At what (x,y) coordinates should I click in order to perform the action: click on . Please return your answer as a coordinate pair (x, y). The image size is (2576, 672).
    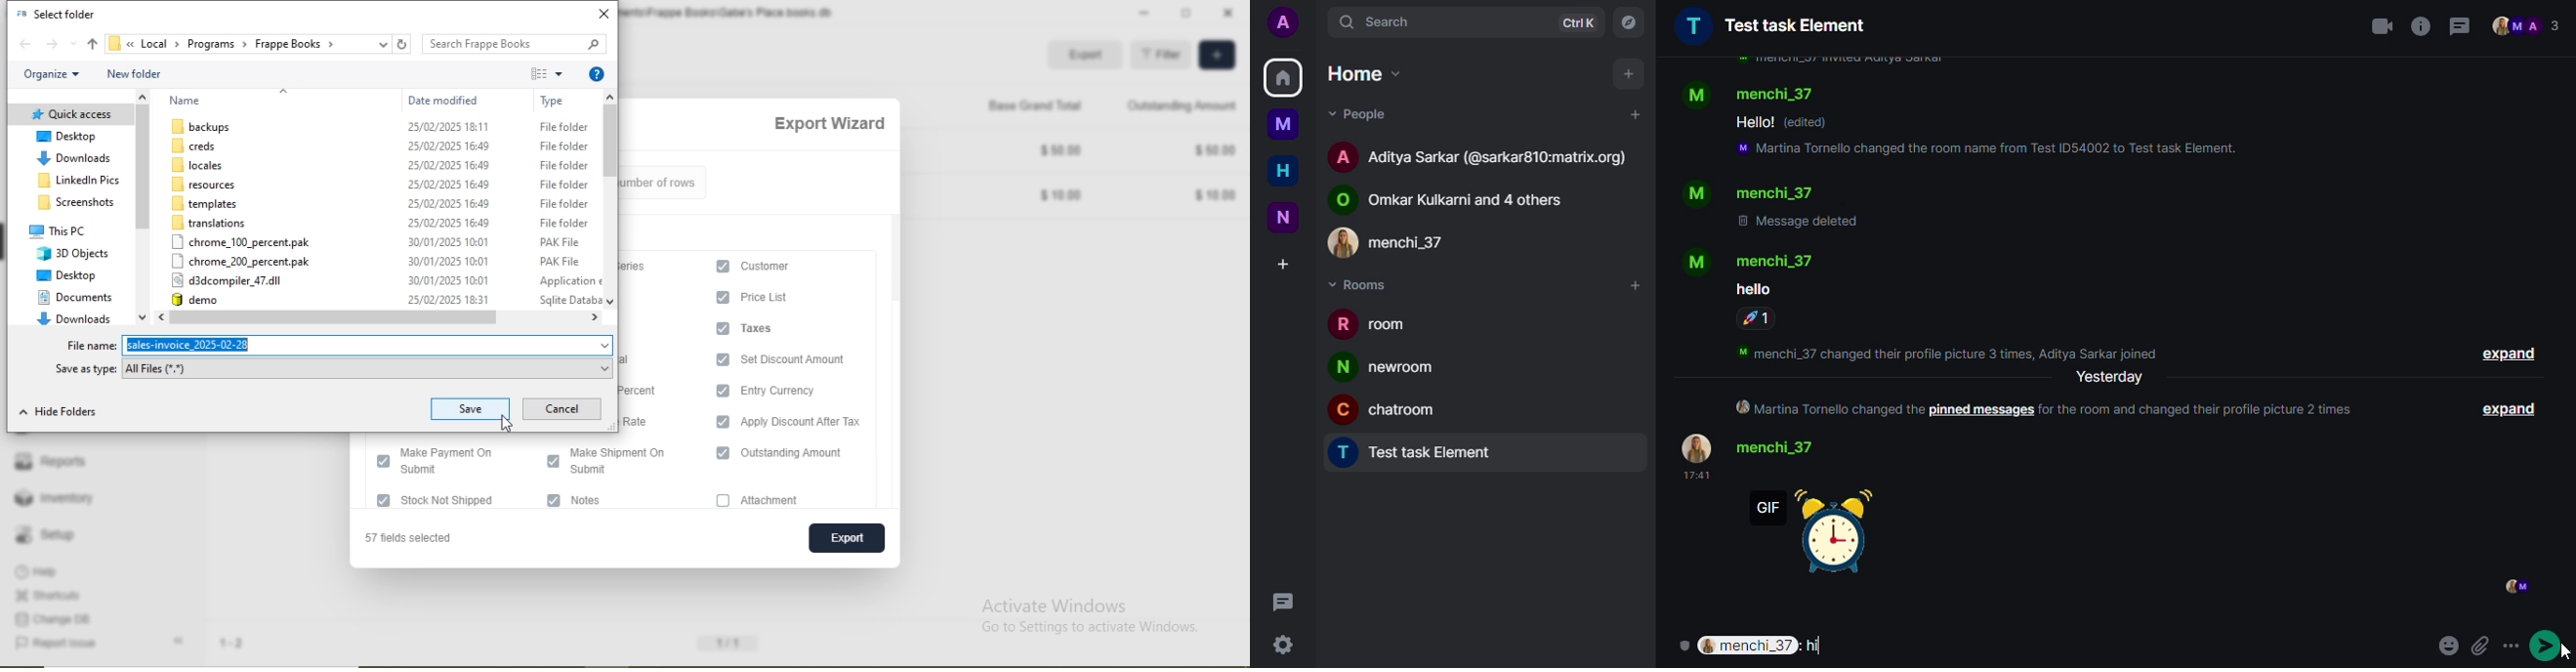
    Looking at the image, I should click on (206, 184).